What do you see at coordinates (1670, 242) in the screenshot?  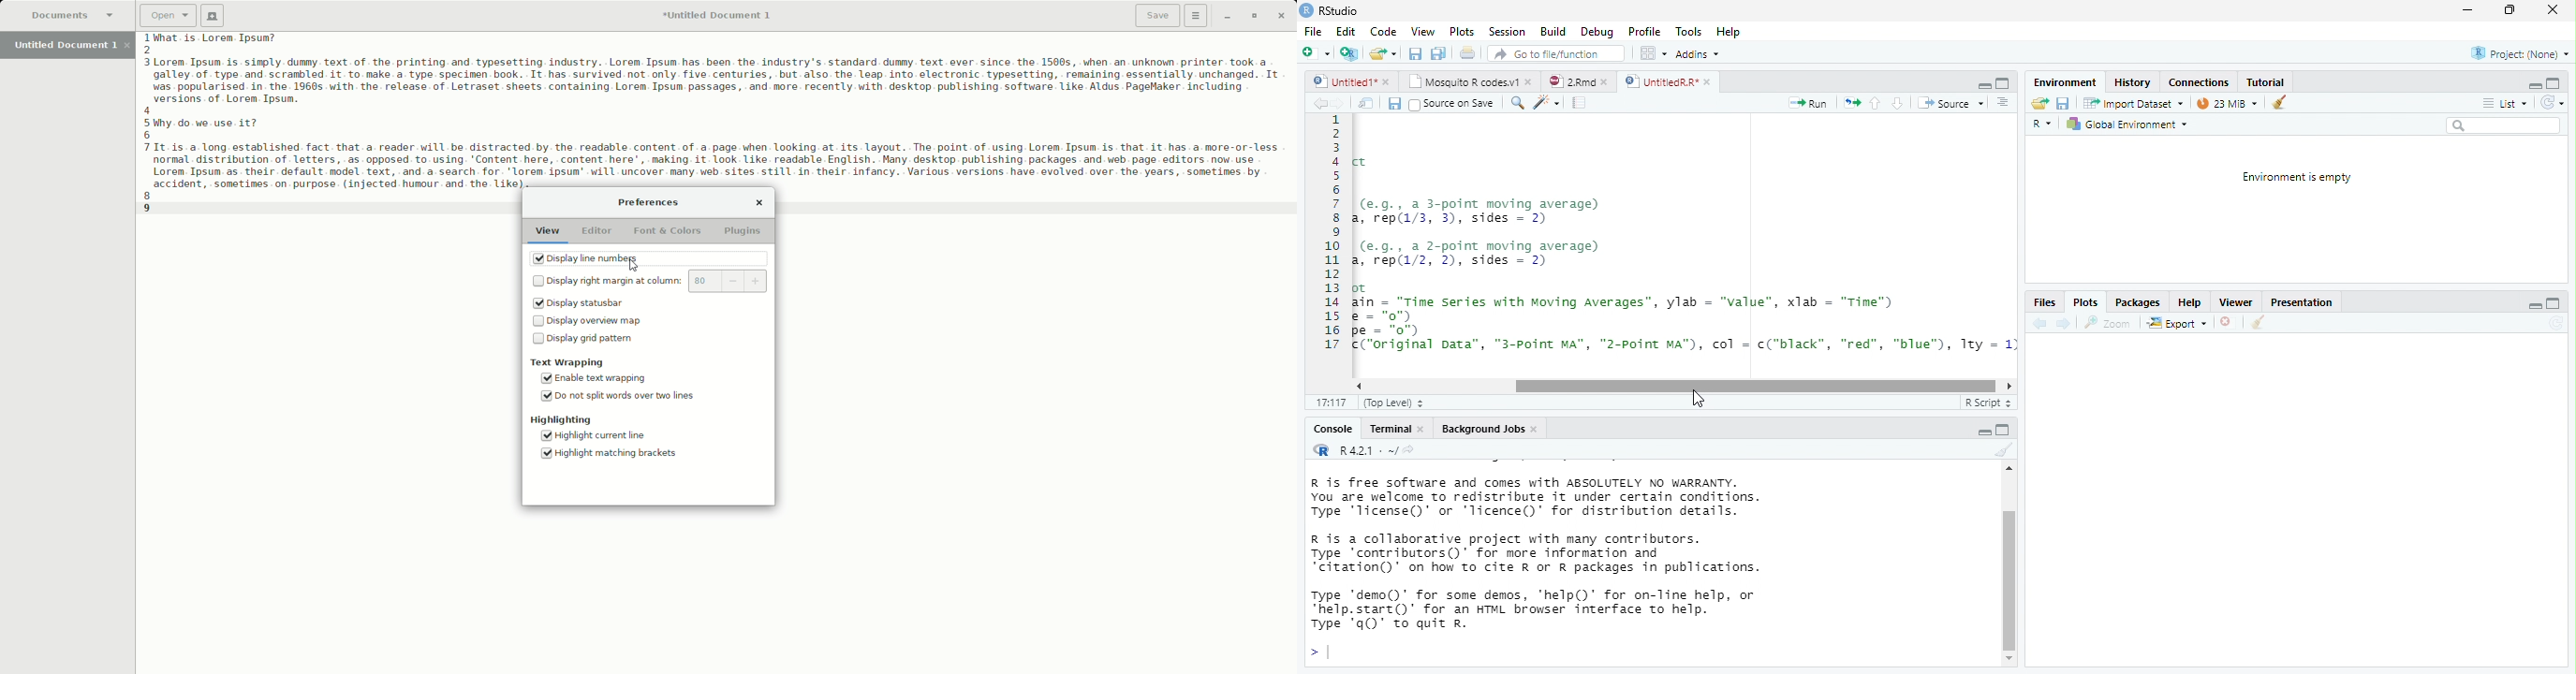 I see `1 2 3 4 ct 5 6 7 (e.g., a 3-point moving average)8 a, rep(1/3, 3), sides = 2)910 | (e.g., a 2-point moving average)11 a, rep(1/2, 2), sides = 2)1213 ot14 ain = “Tine series with Moving Averages”, ylab = “value, xlab = "Time")15 e = "o")16 pe = 0")17 c(original pata”, "3-point MA", "2-Point MA"), col = c("black”, "red", blue"), Tty = 1)` at bounding box center [1670, 242].